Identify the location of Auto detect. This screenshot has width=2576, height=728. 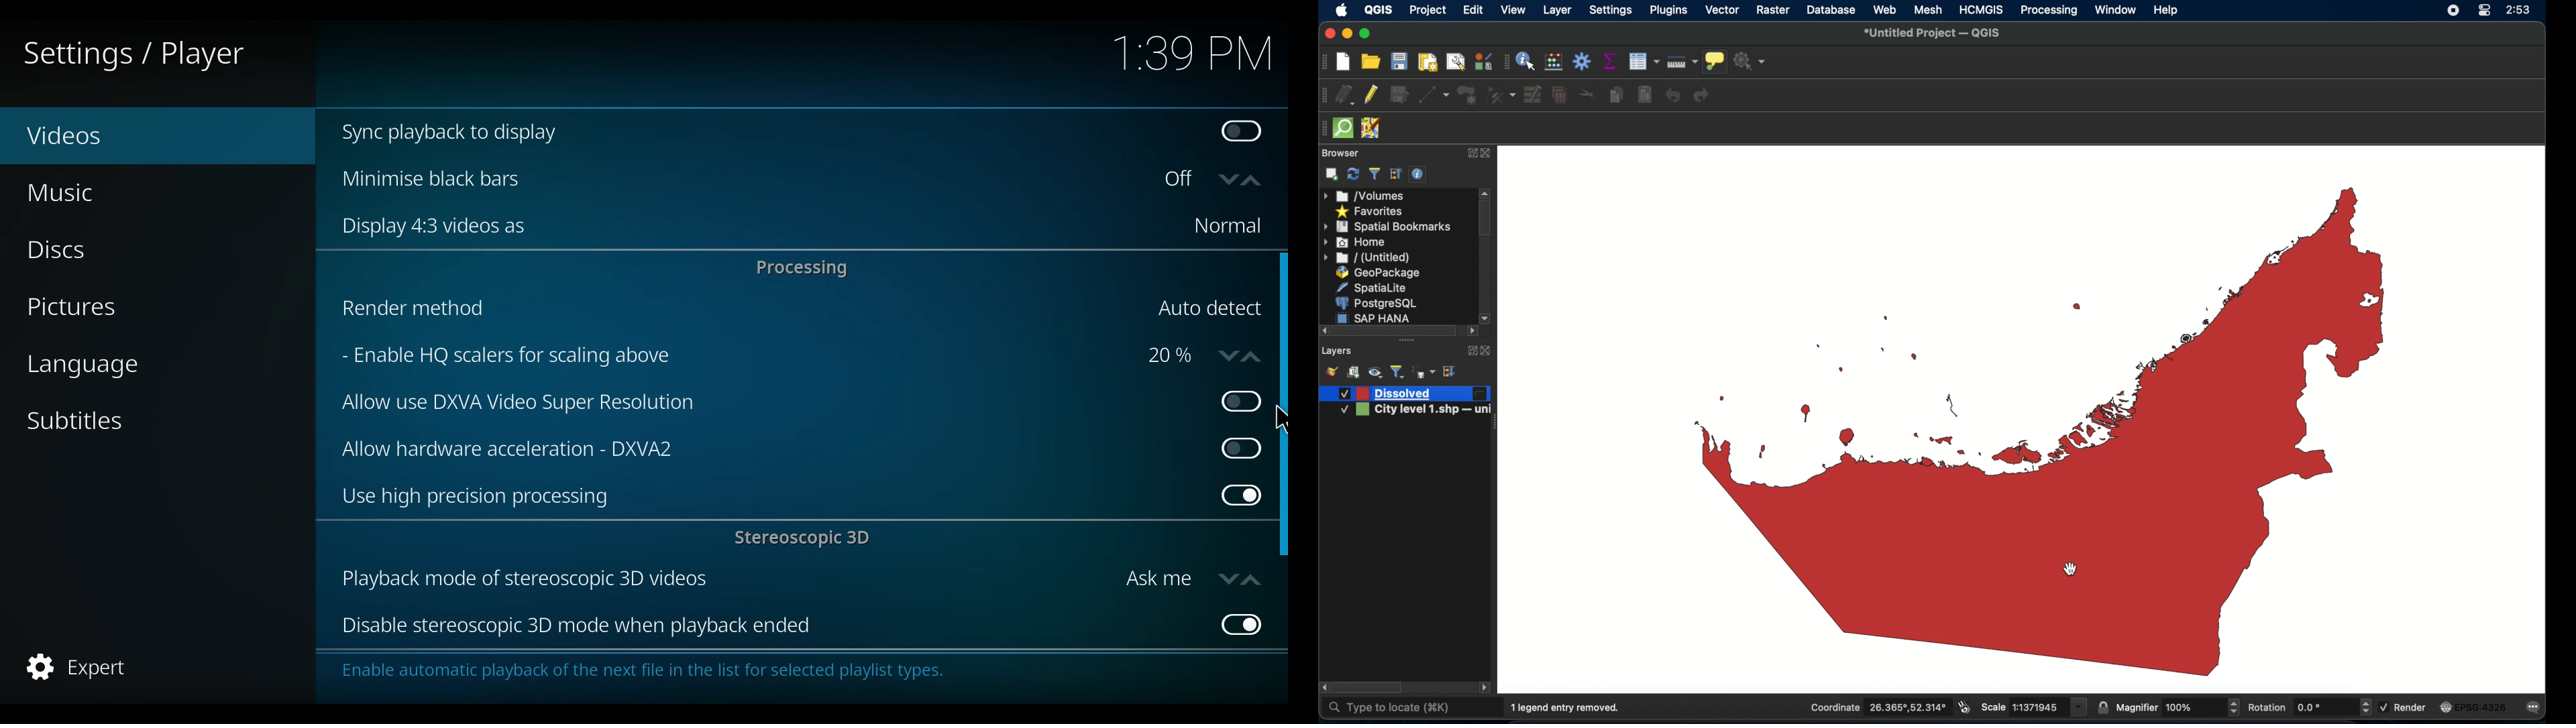
(1208, 309).